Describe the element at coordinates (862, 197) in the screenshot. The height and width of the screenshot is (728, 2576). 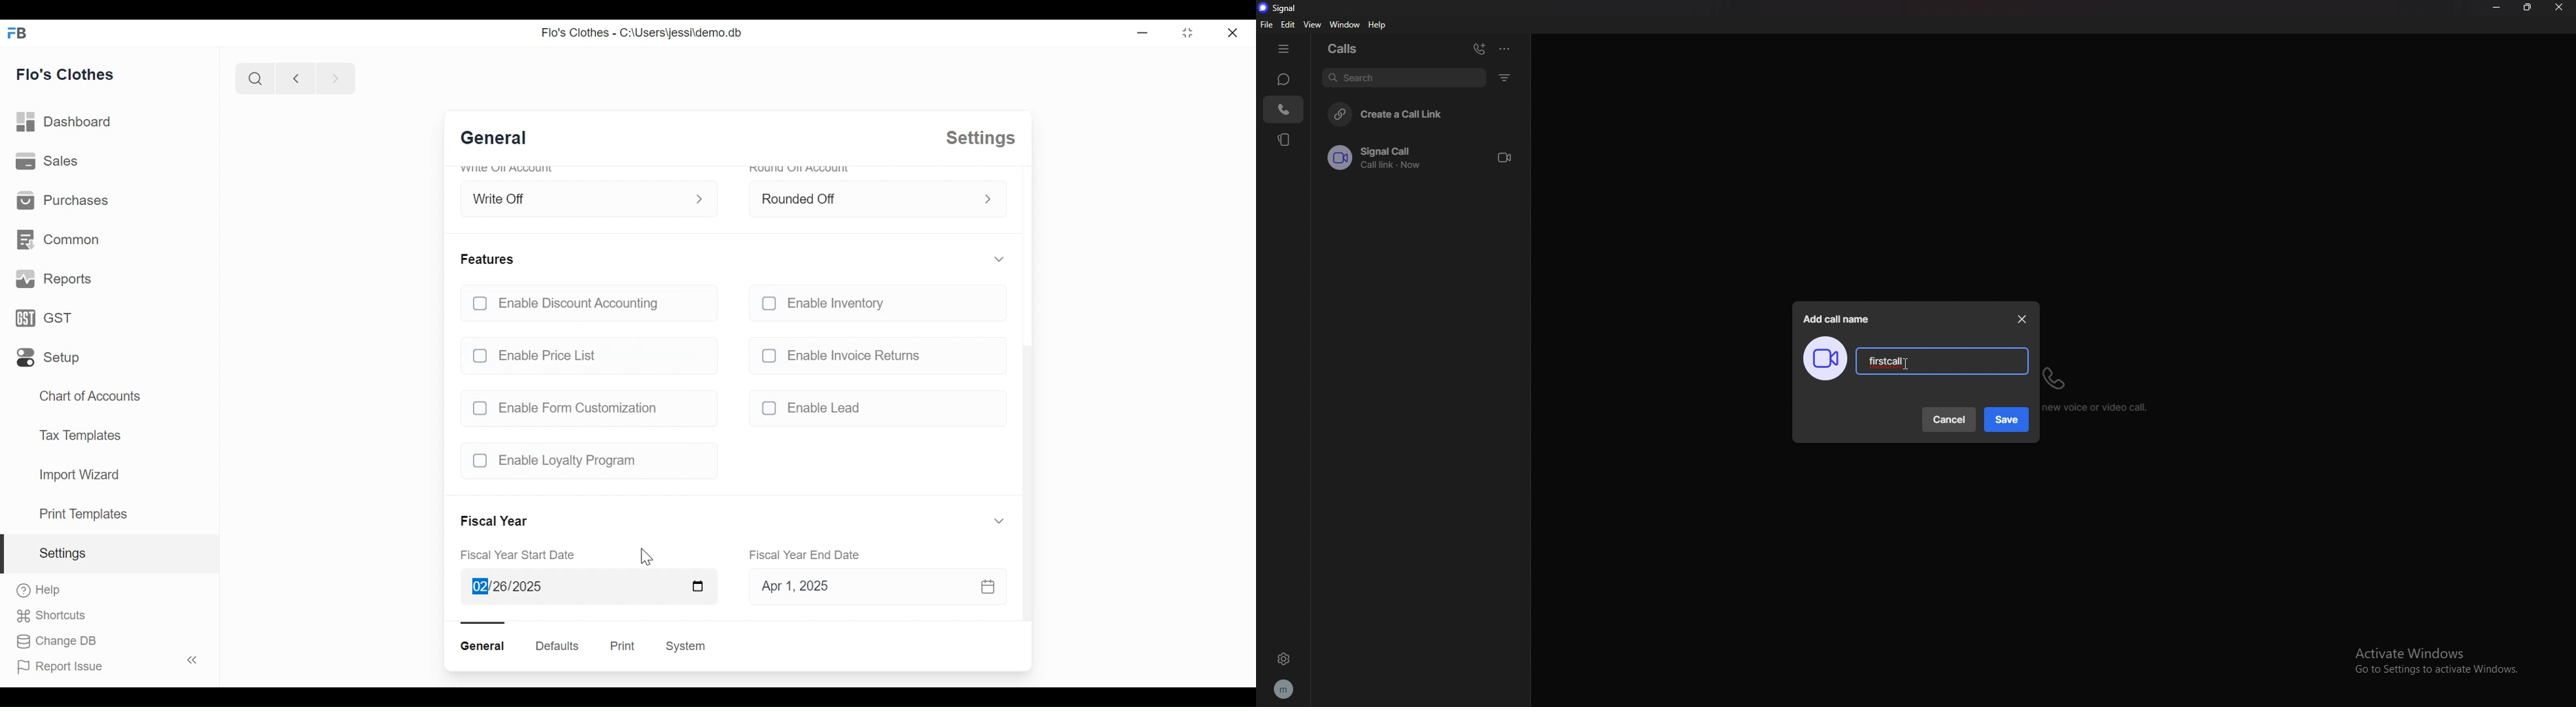
I see `Rounded Off` at that location.